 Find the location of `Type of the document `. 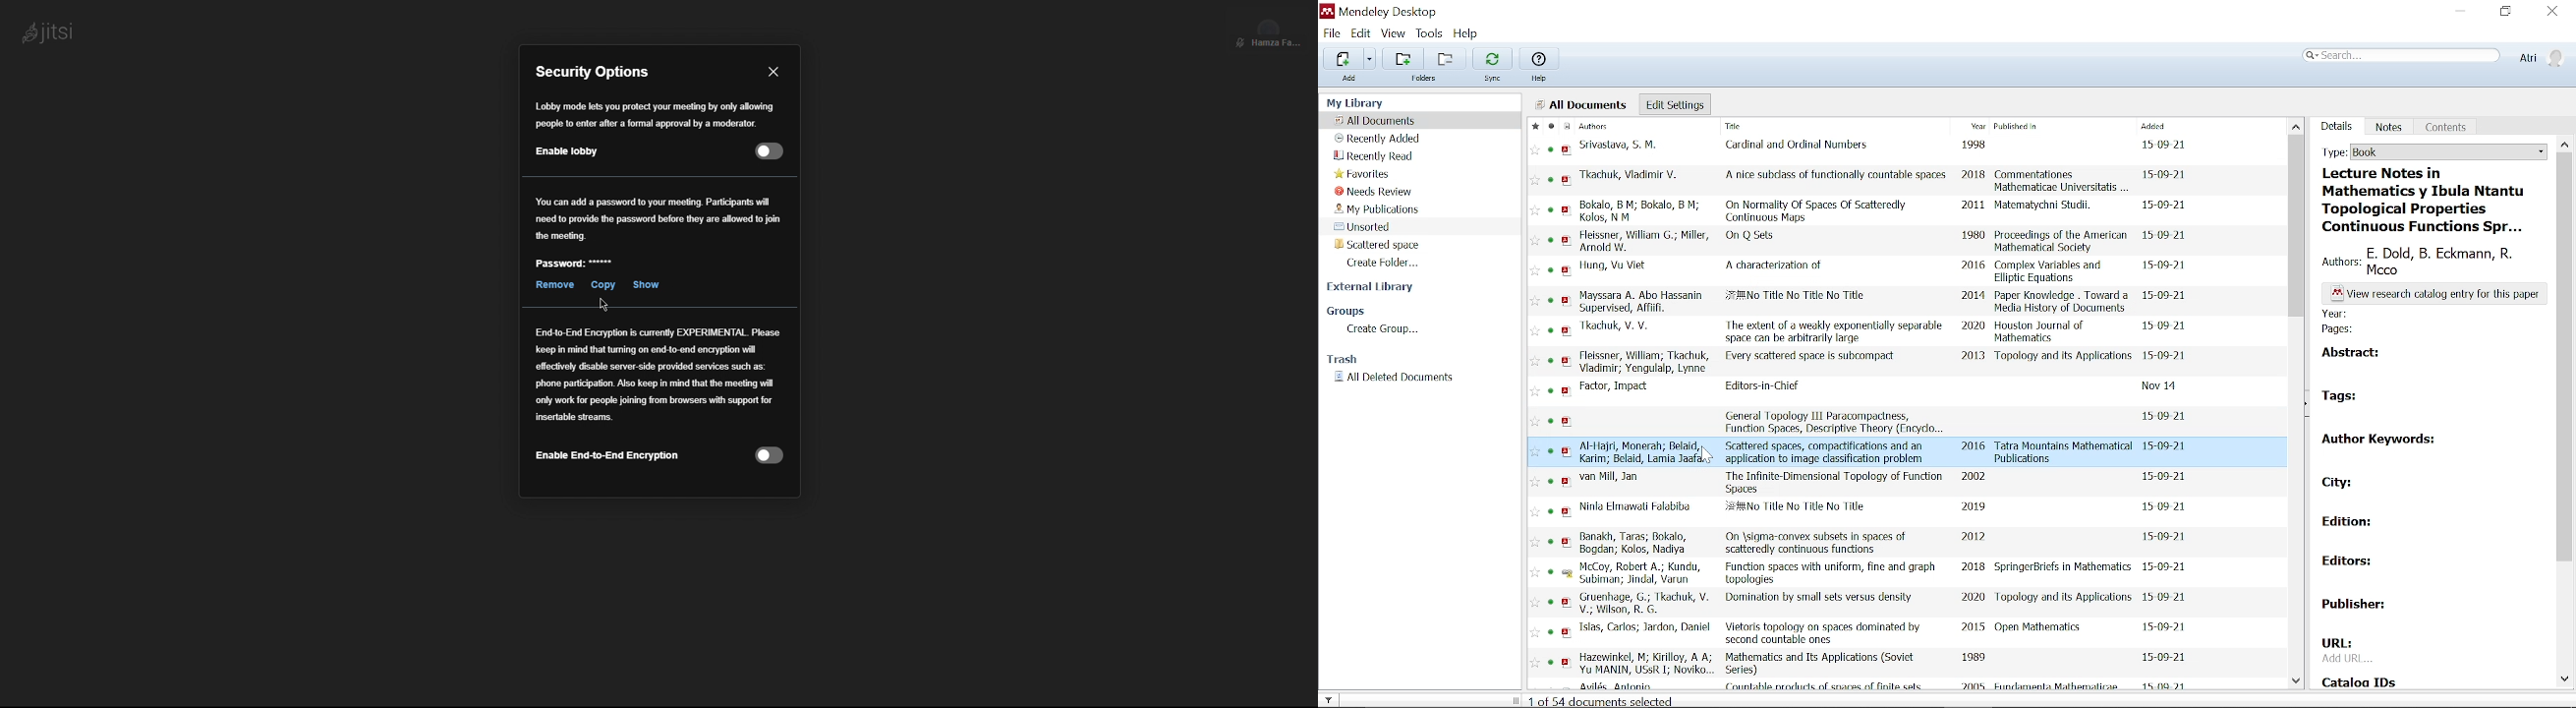

Type of the document  is located at coordinates (2565, 145).